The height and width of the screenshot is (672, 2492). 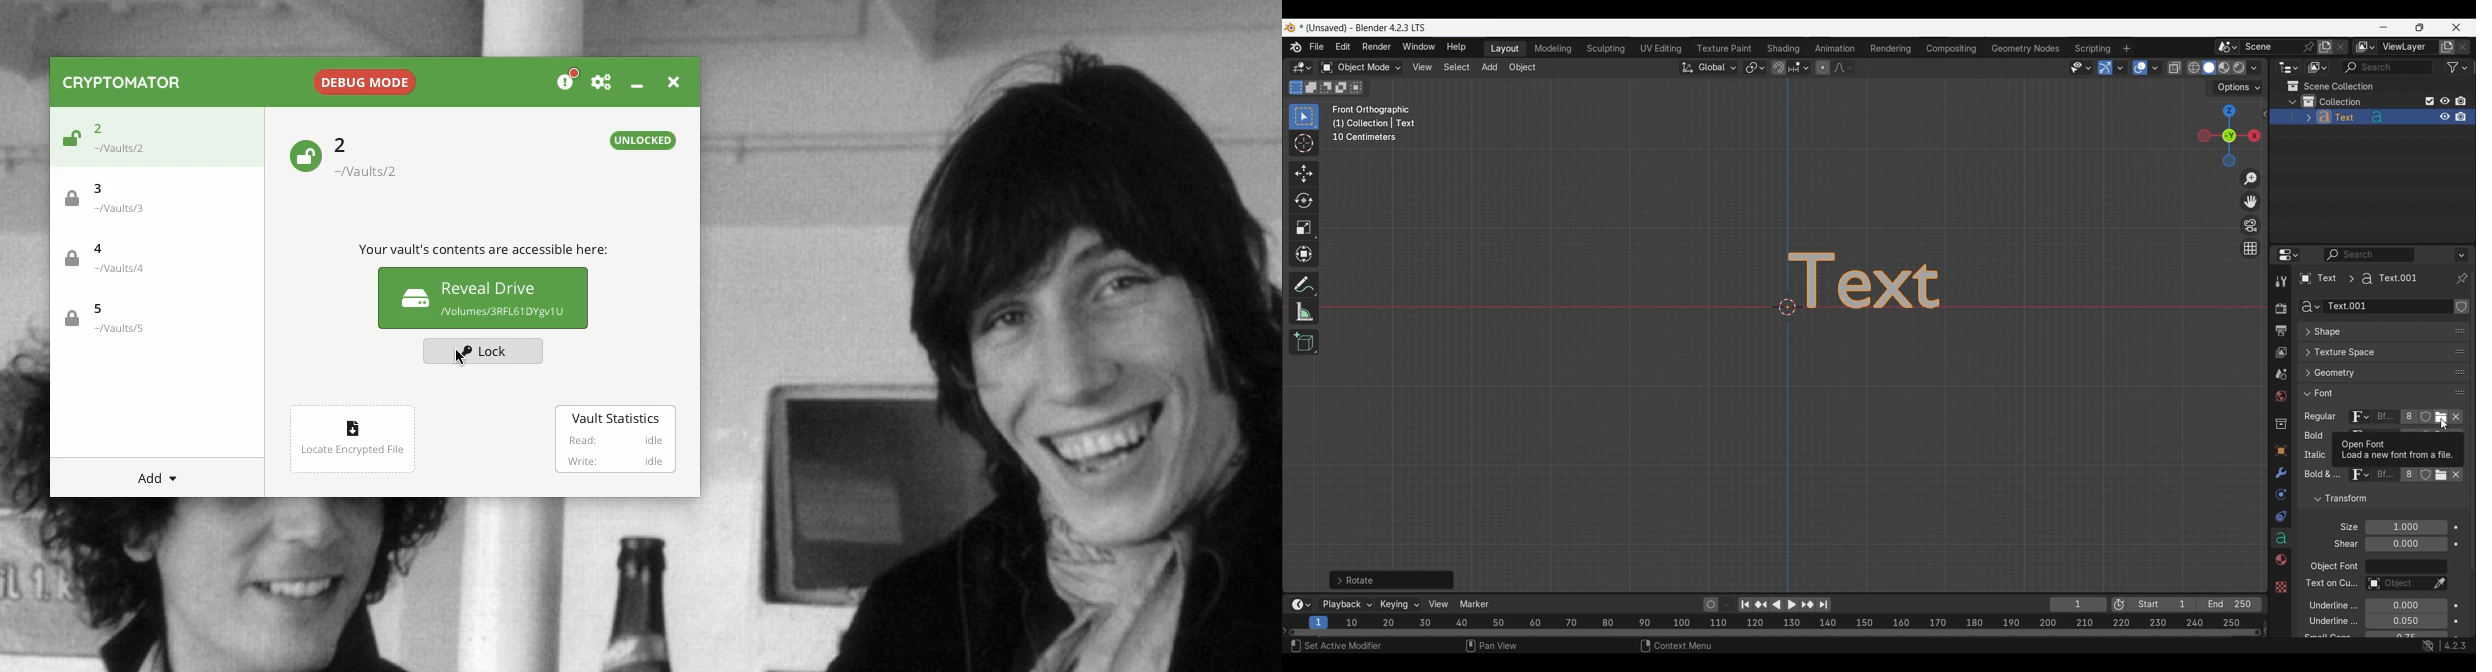 What do you see at coordinates (2250, 248) in the screenshot?
I see `Switch the current view from perspective/orthographic projection` at bounding box center [2250, 248].